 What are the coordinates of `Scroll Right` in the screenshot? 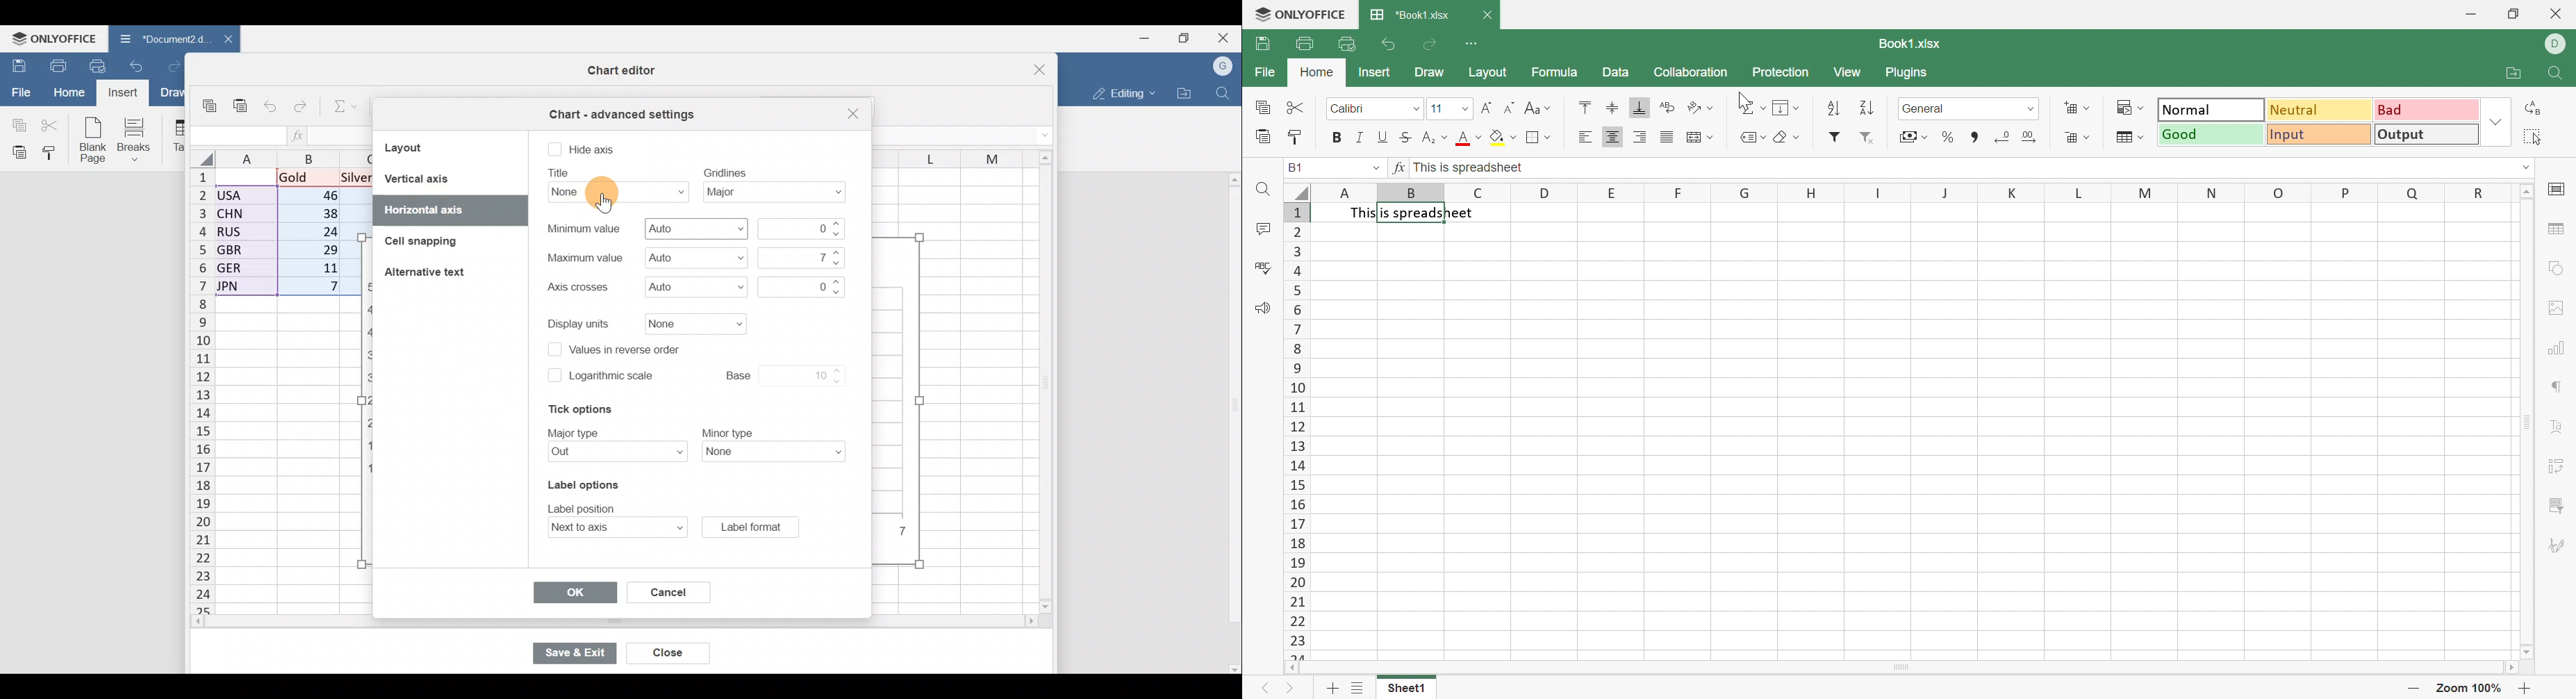 It's located at (2512, 667).